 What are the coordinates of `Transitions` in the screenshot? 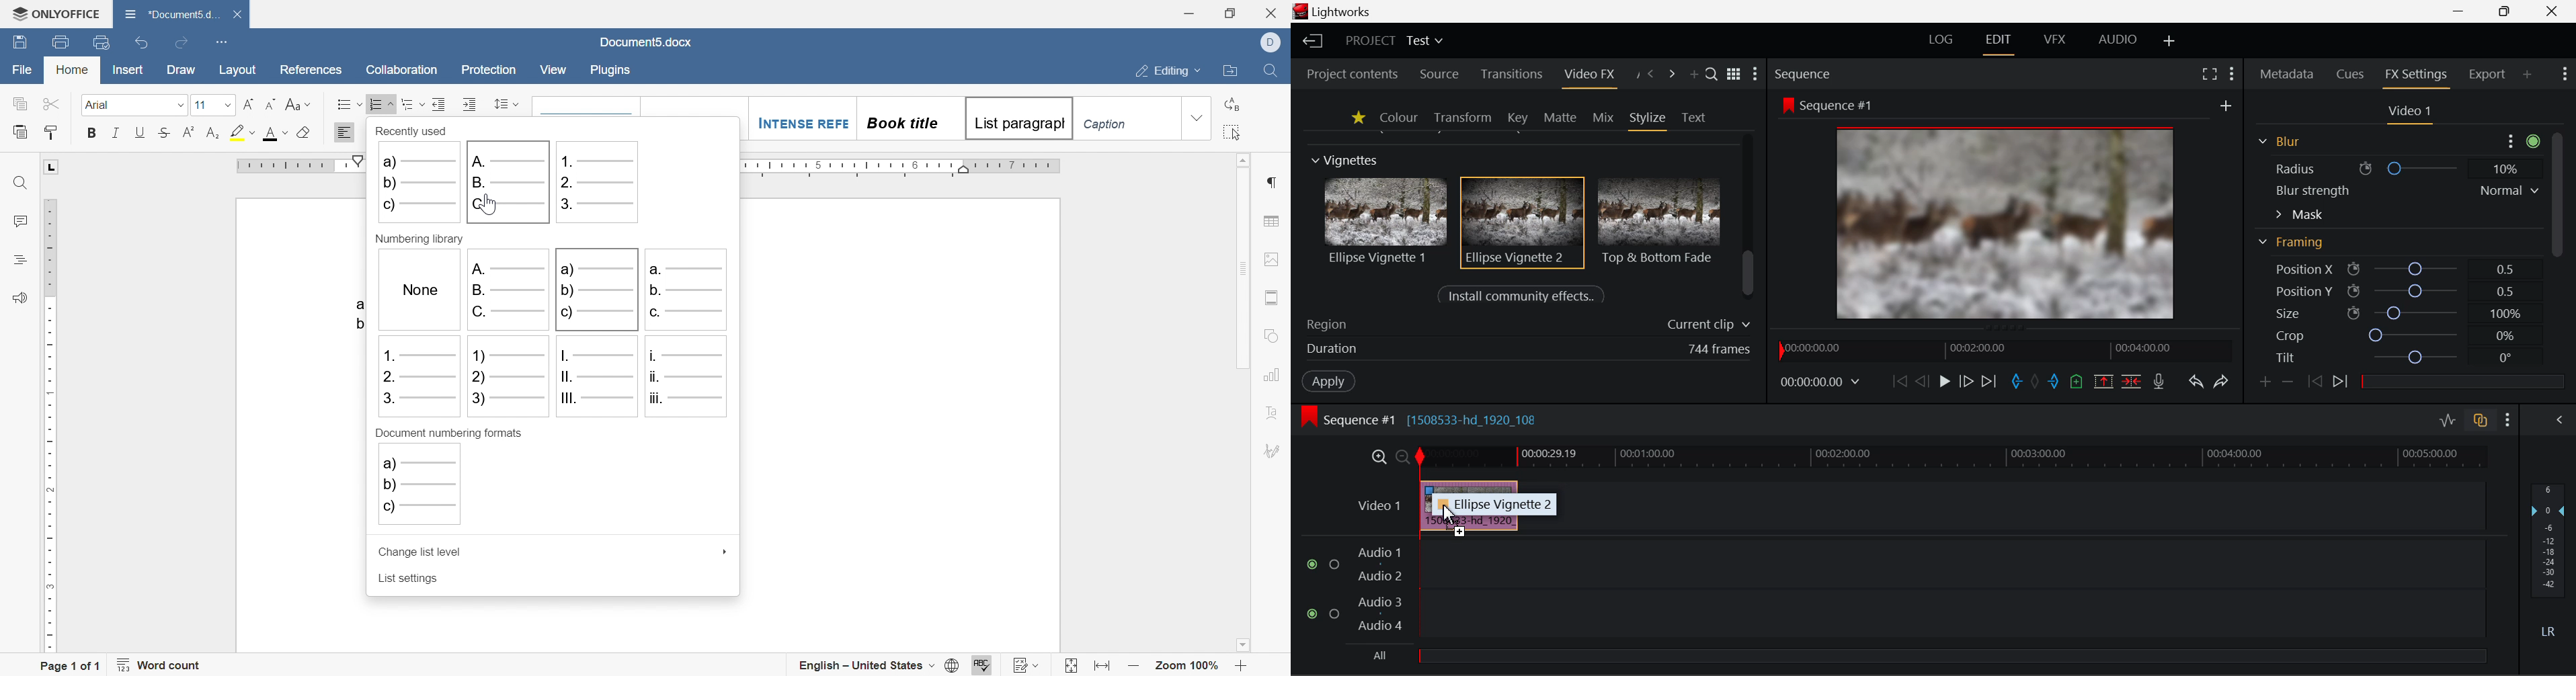 It's located at (1510, 75).